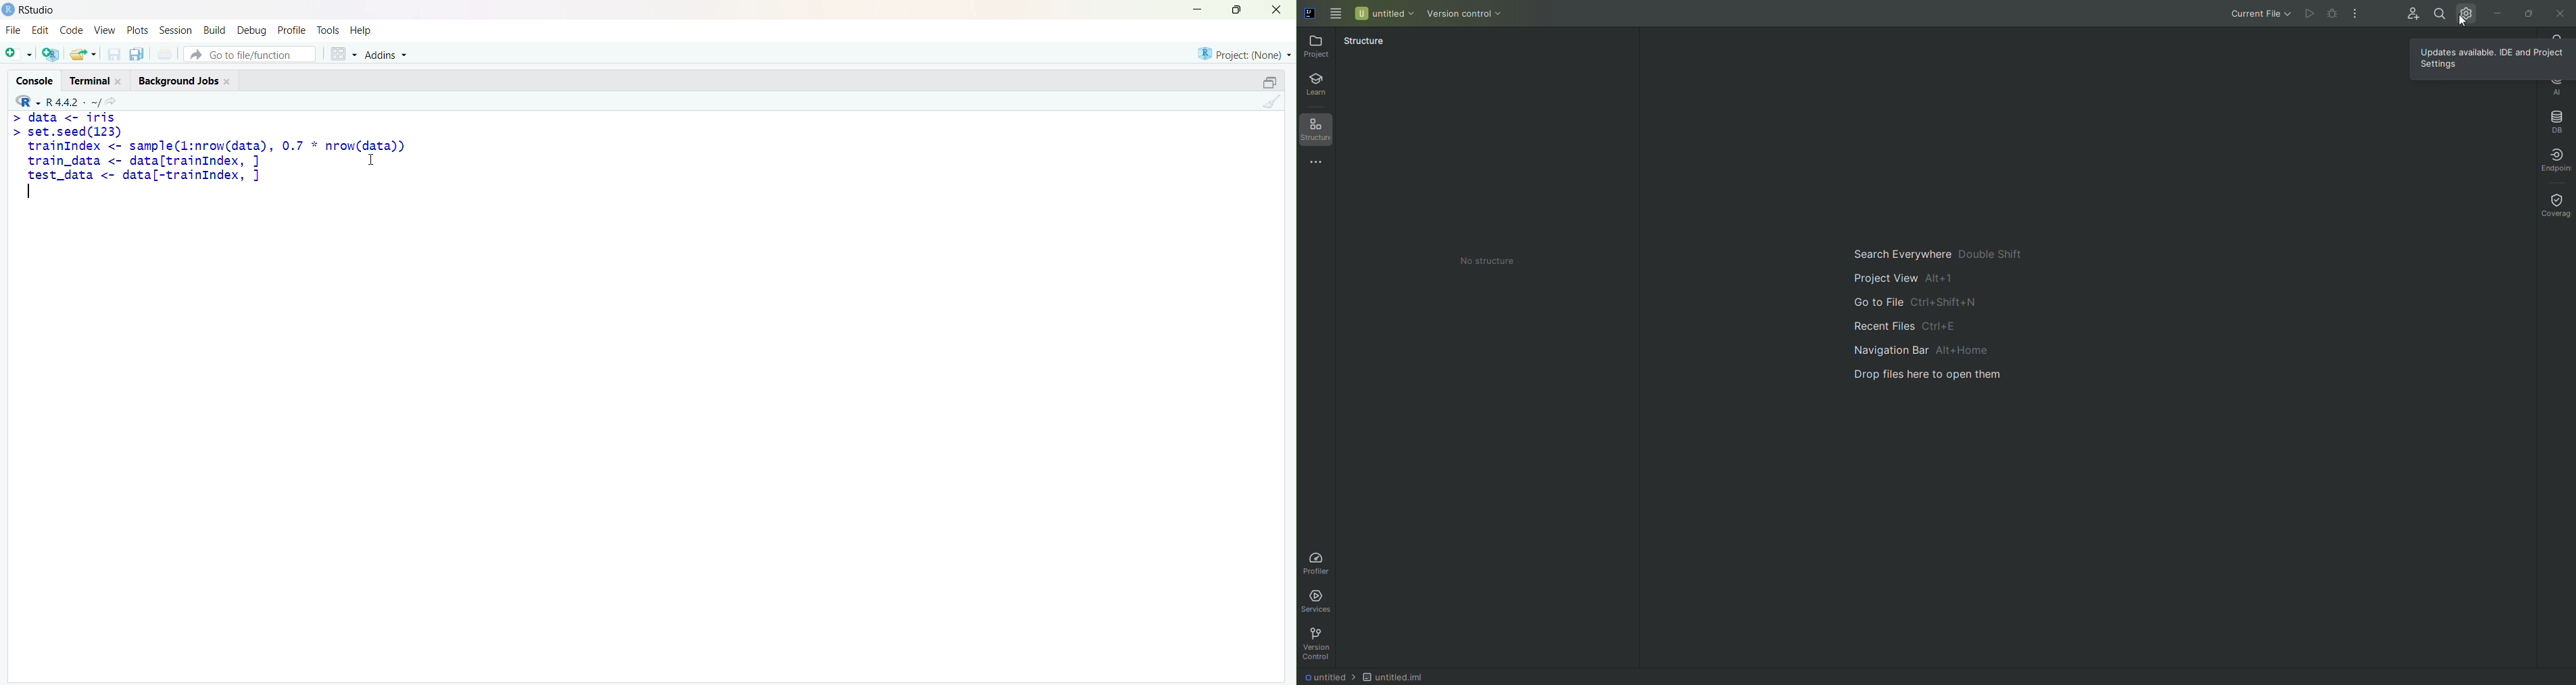 The image size is (2576, 700). I want to click on R.4.4.2. ~/, so click(74, 100).